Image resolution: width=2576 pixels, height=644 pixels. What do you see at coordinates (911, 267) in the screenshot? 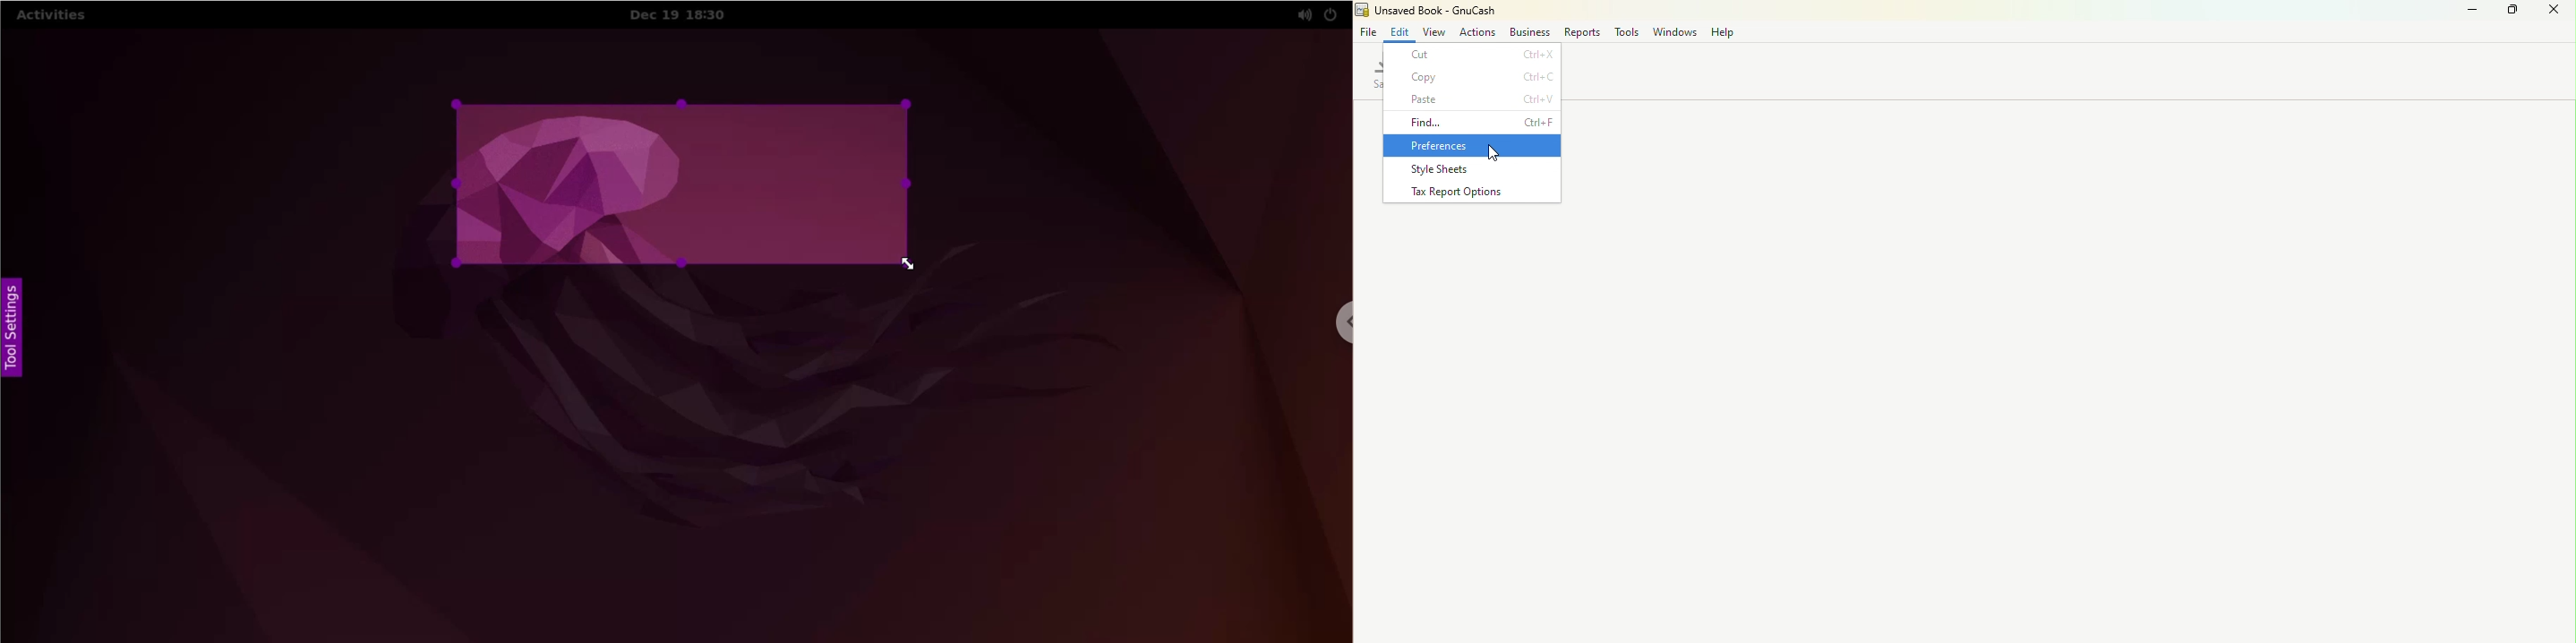
I see `cursor` at bounding box center [911, 267].